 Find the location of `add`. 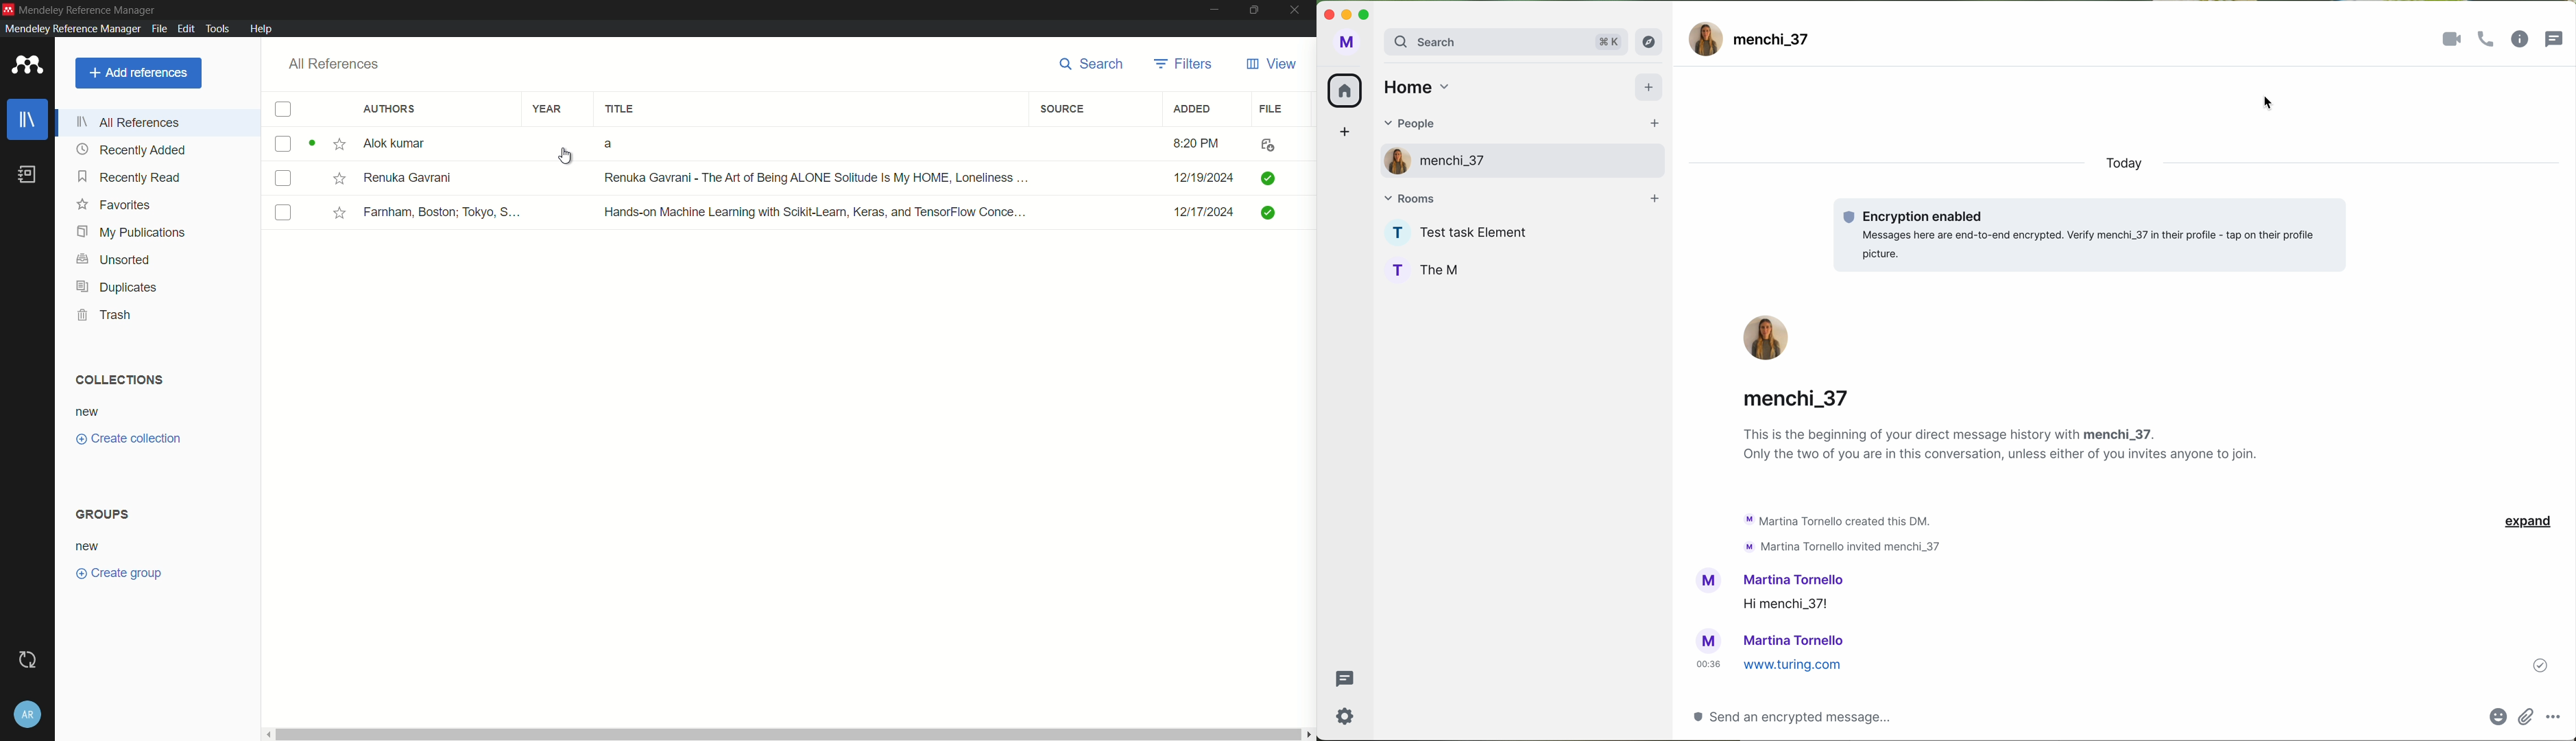

add is located at coordinates (1348, 134).